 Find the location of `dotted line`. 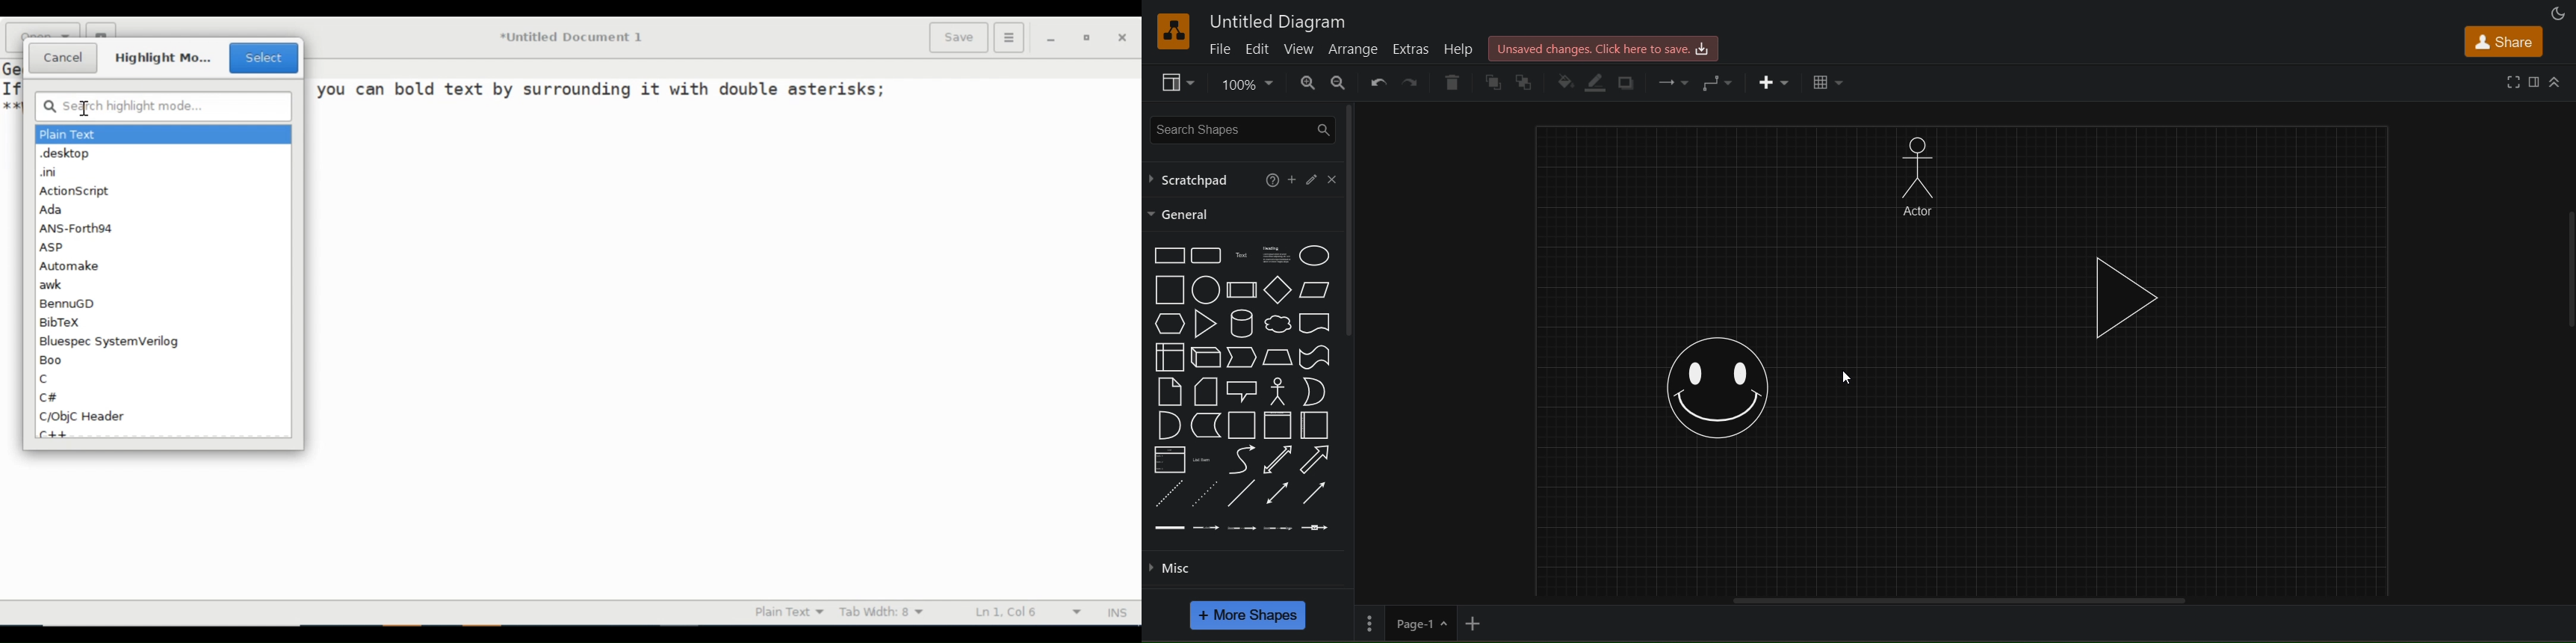

dotted line is located at coordinates (1205, 494).